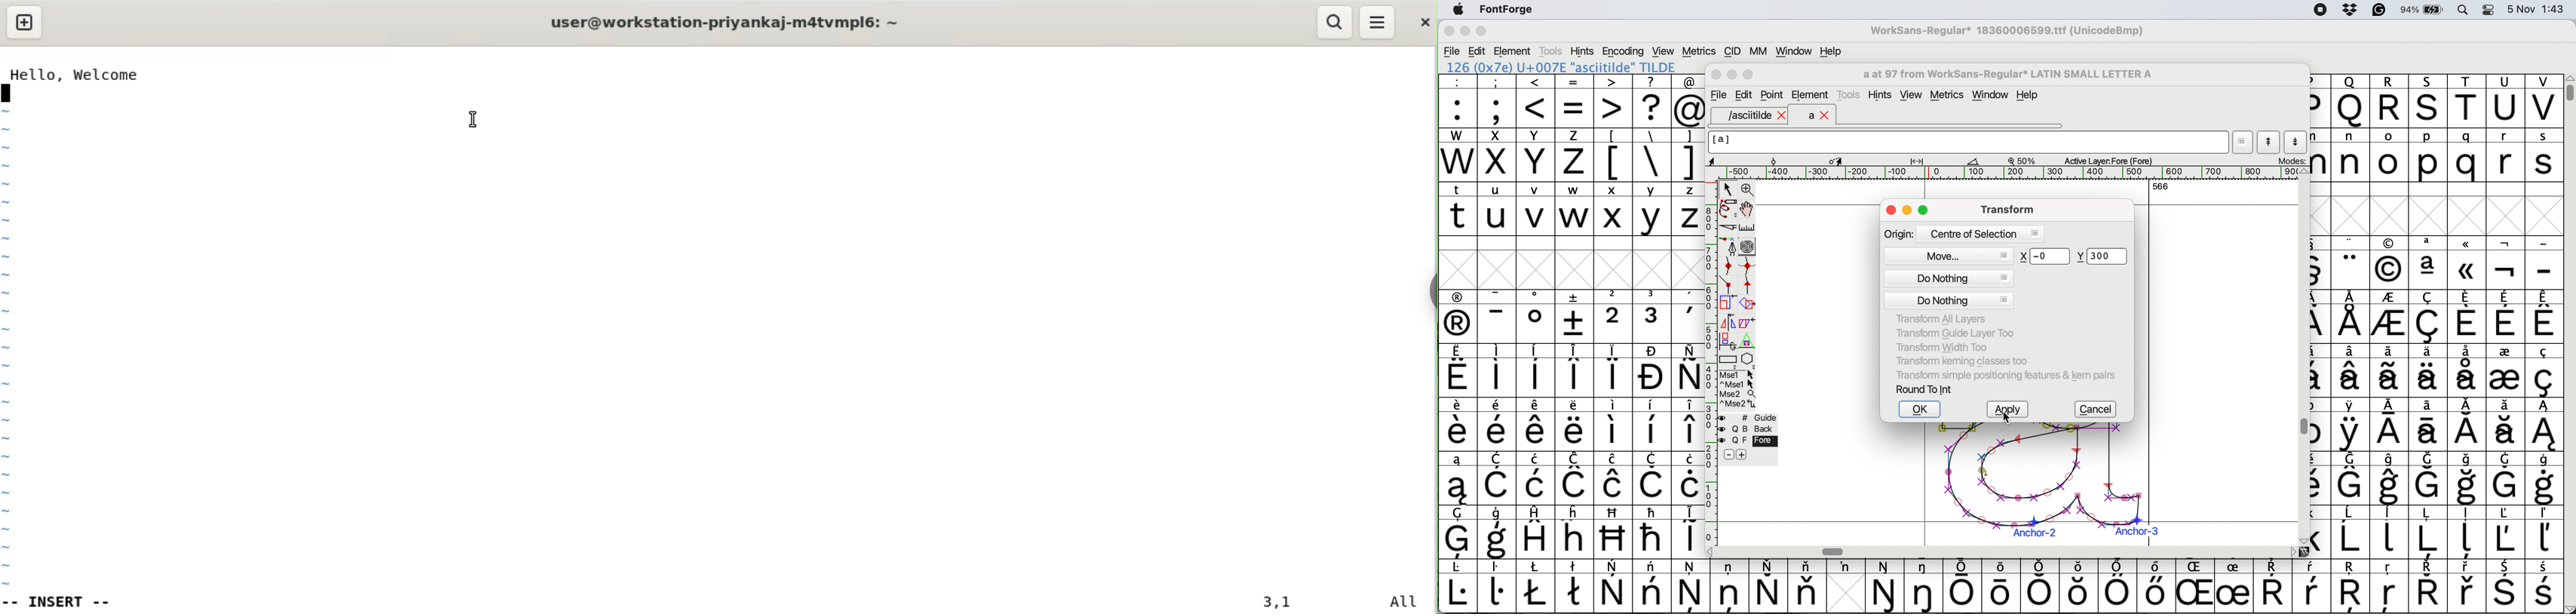  What do you see at coordinates (1498, 208) in the screenshot?
I see `u` at bounding box center [1498, 208].